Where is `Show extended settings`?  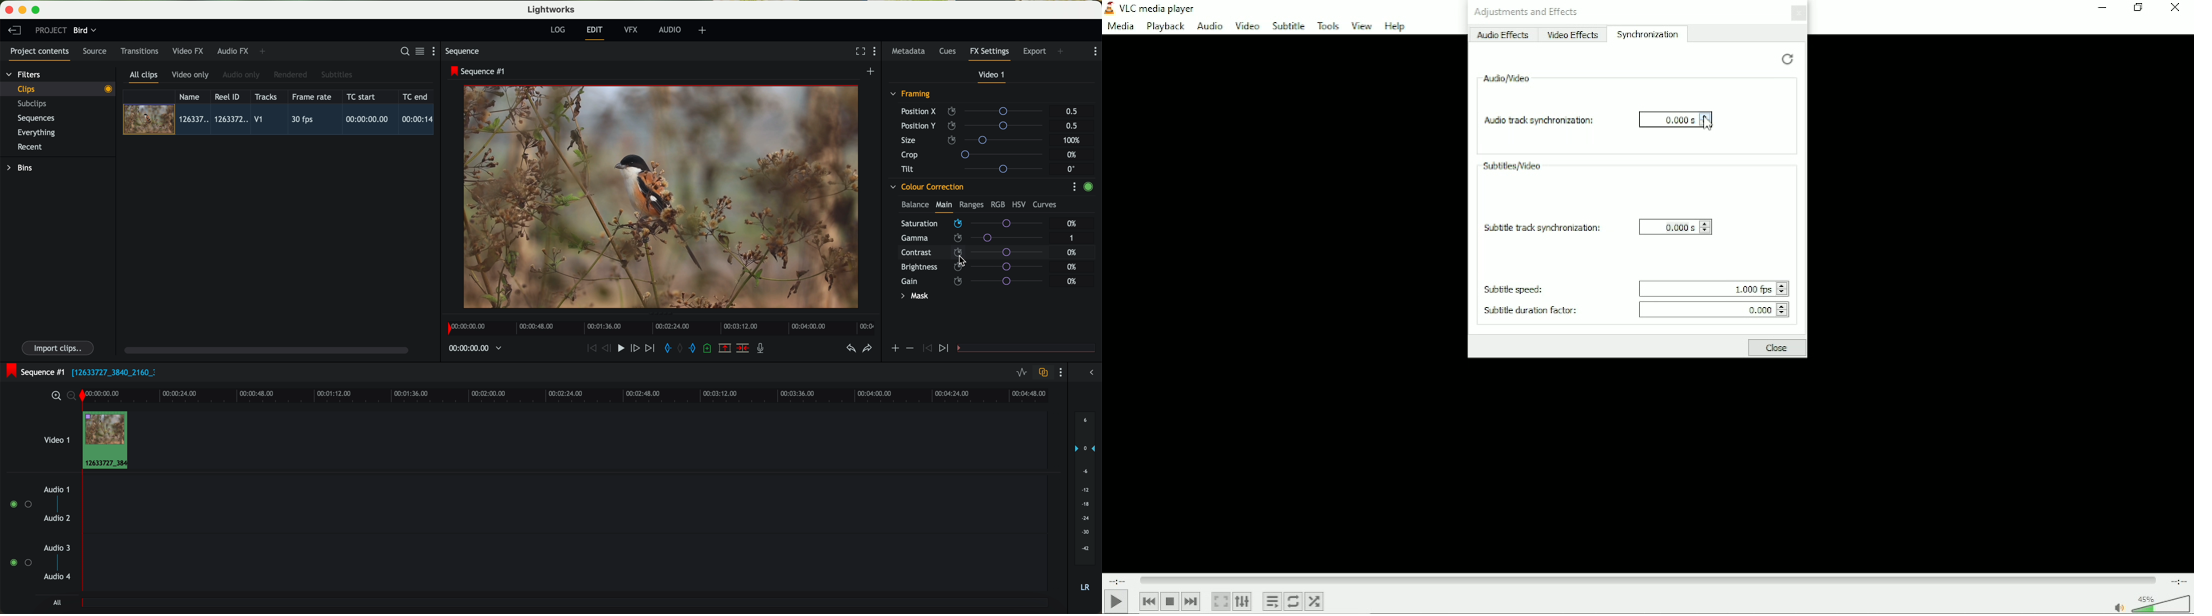 Show extended settings is located at coordinates (1243, 601).